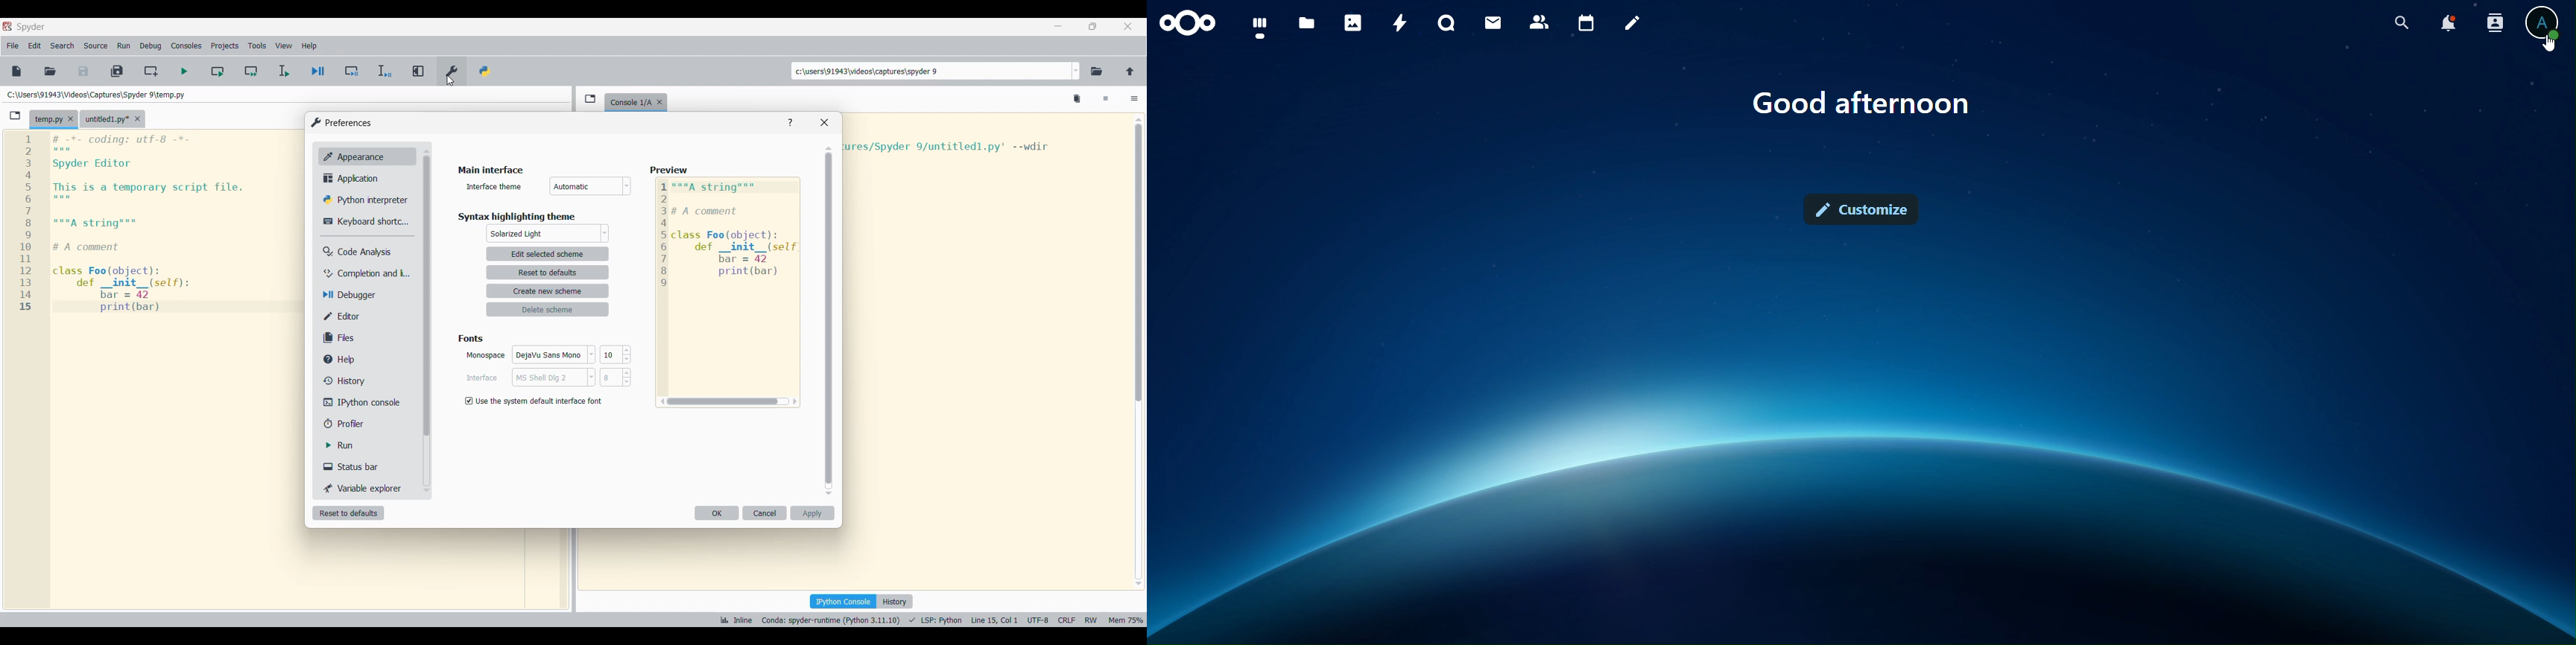 Image resolution: width=2576 pixels, height=672 pixels. I want to click on Source menu, so click(95, 46).